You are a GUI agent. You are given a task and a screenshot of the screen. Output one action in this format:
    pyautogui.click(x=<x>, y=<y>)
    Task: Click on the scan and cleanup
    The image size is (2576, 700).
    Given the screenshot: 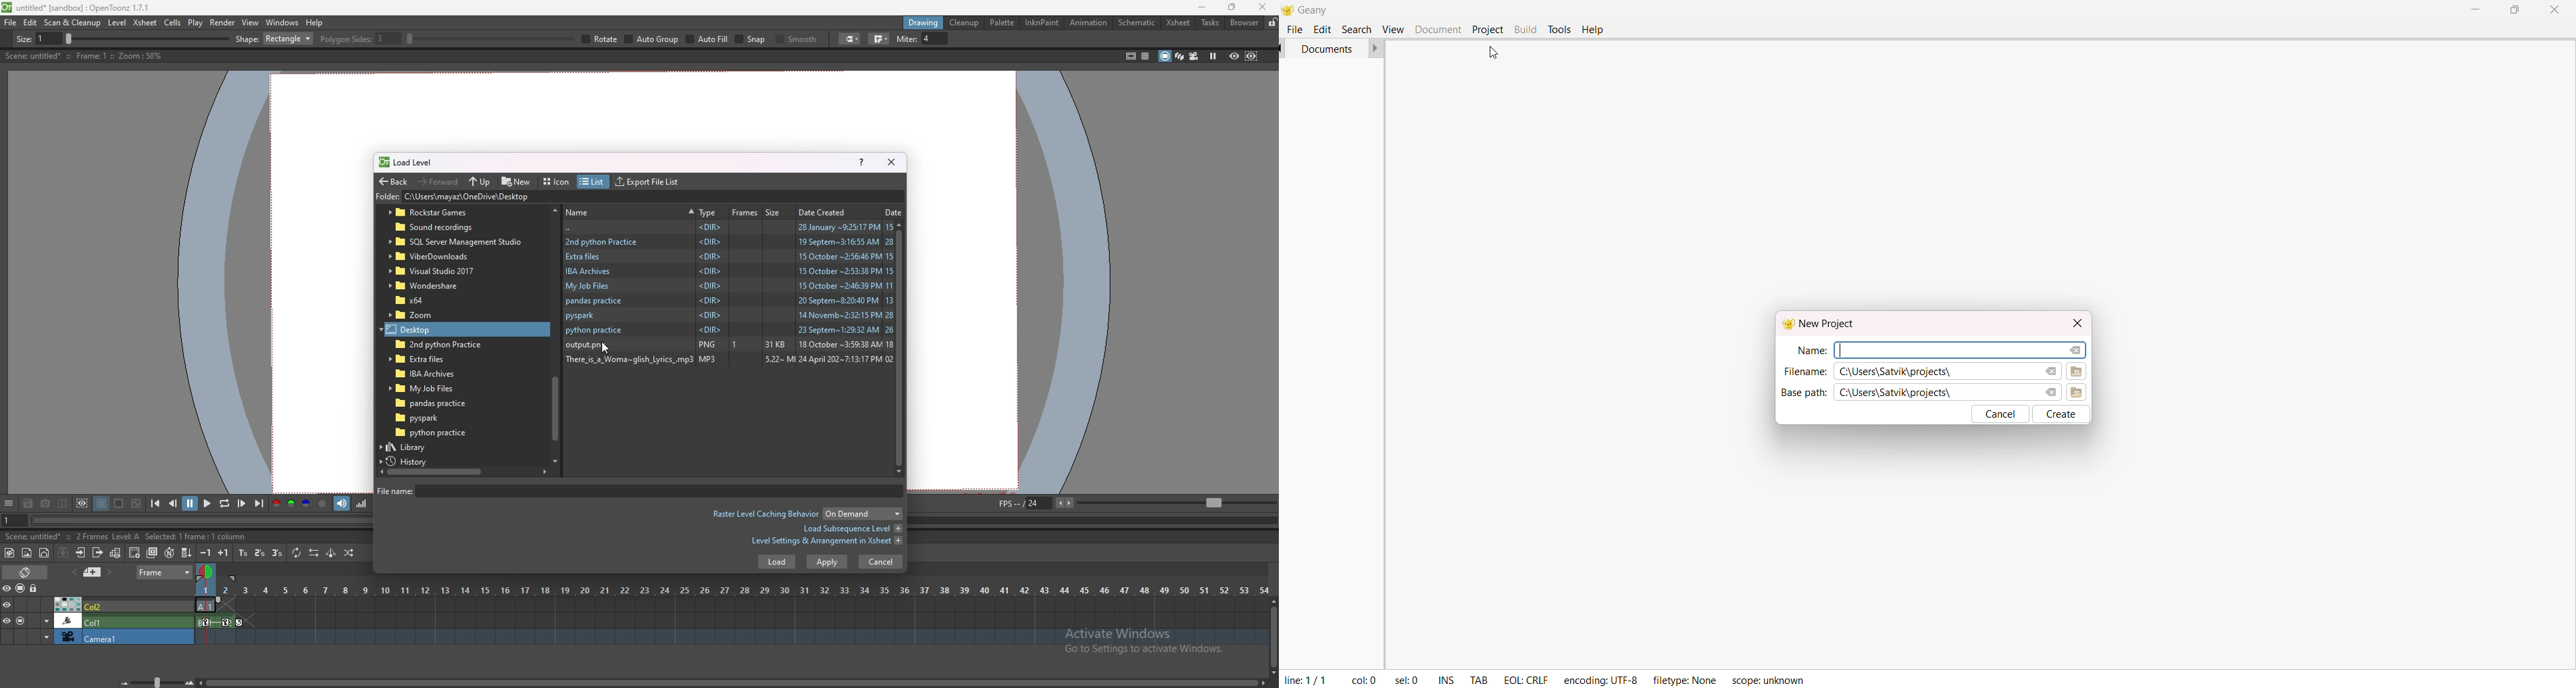 What is the action you would take?
    pyautogui.click(x=72, y=23)
    